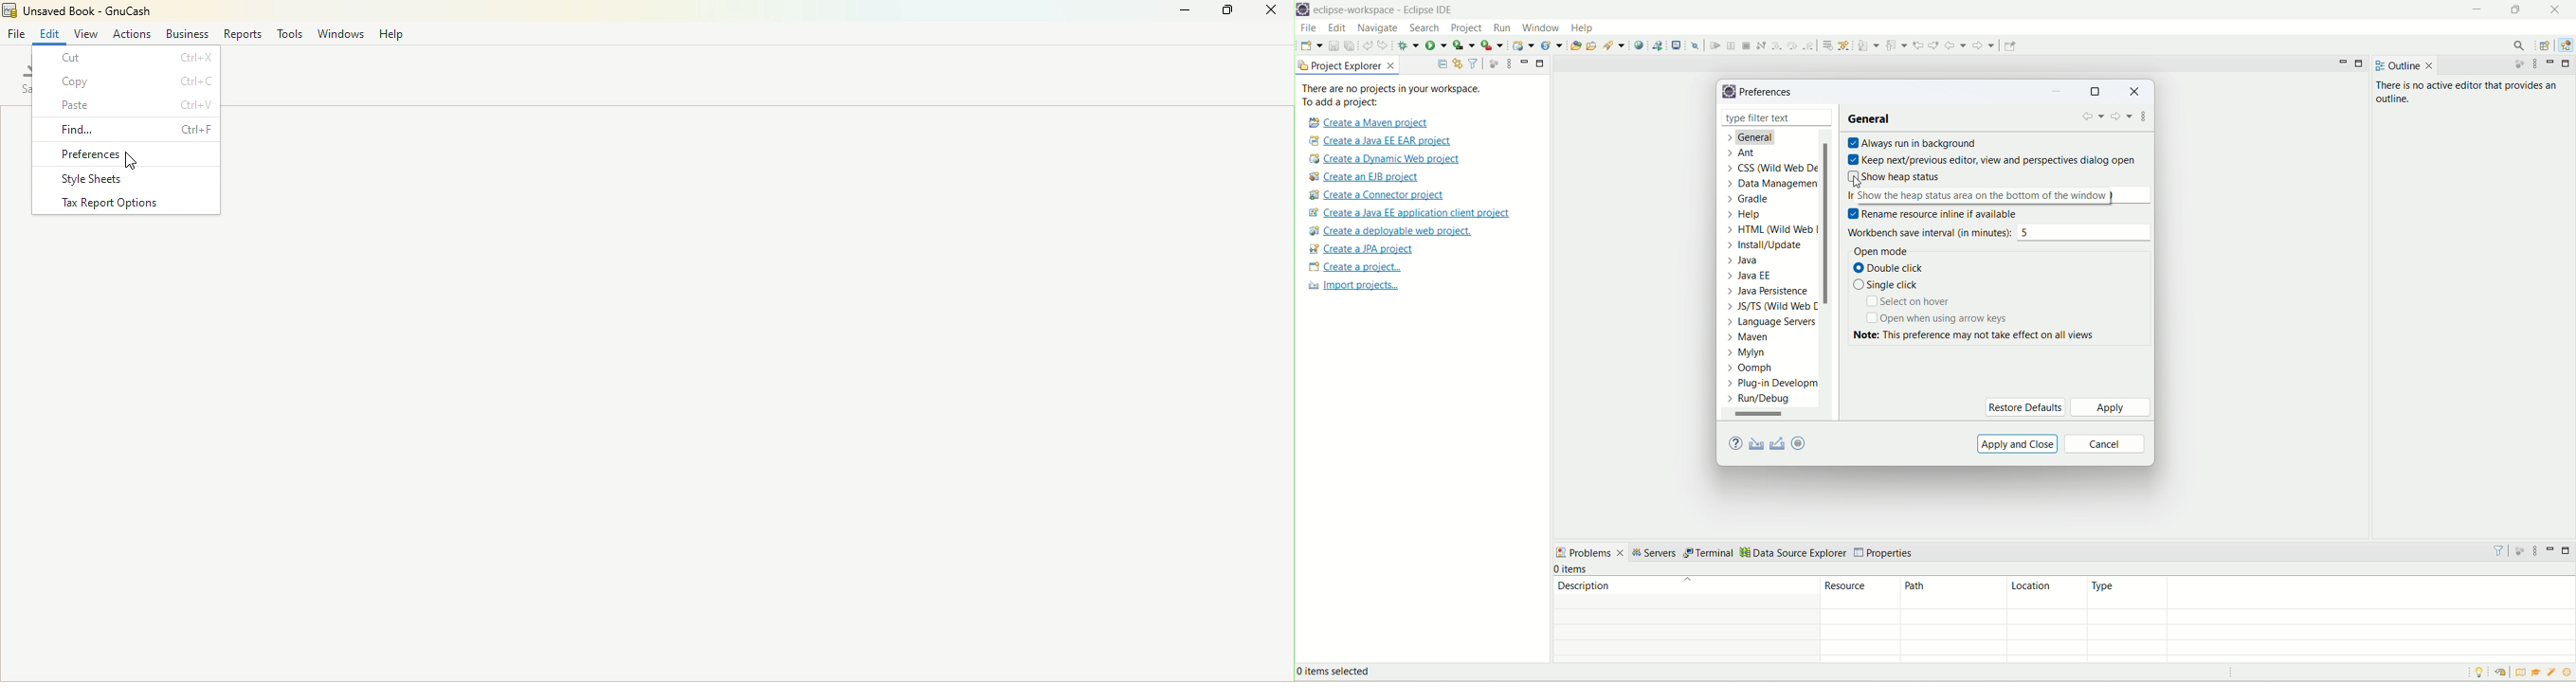 This screenshot has height=700, width=2576. Describe the element at coordinates (1769, 414) in the screenshot. I see `horizontal scroll bar` at that location.